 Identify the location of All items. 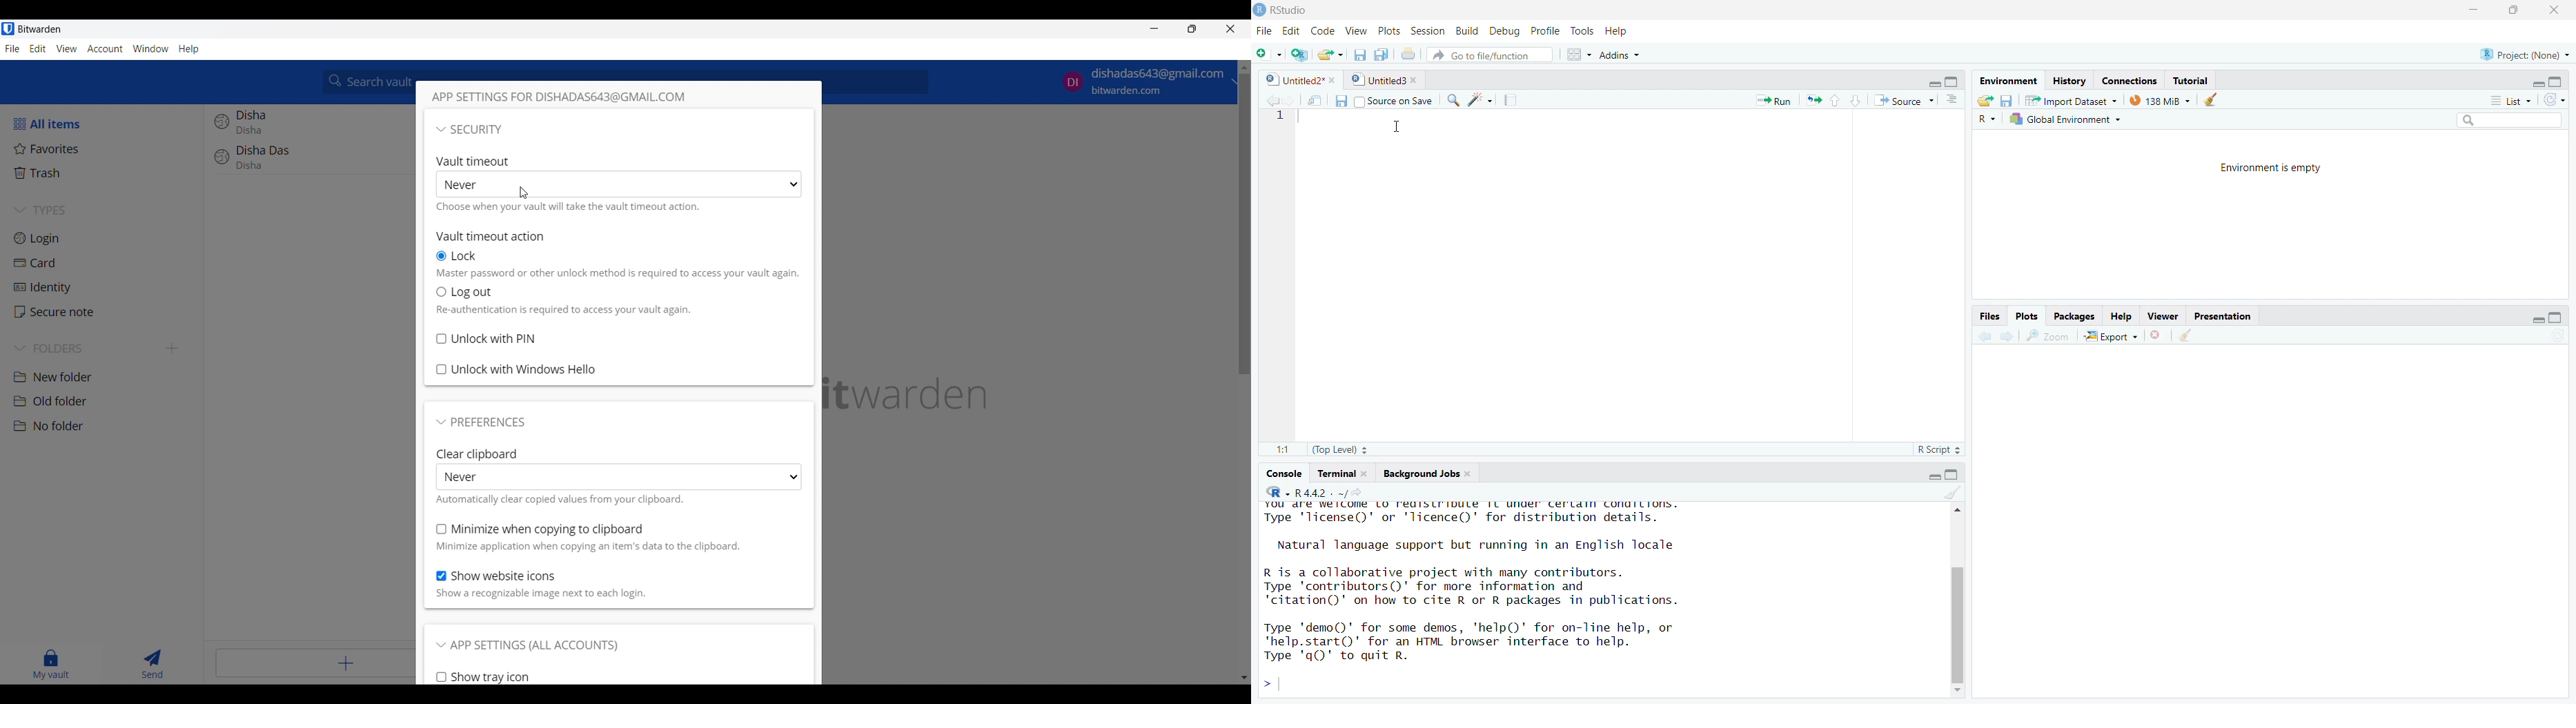
(104, 124).